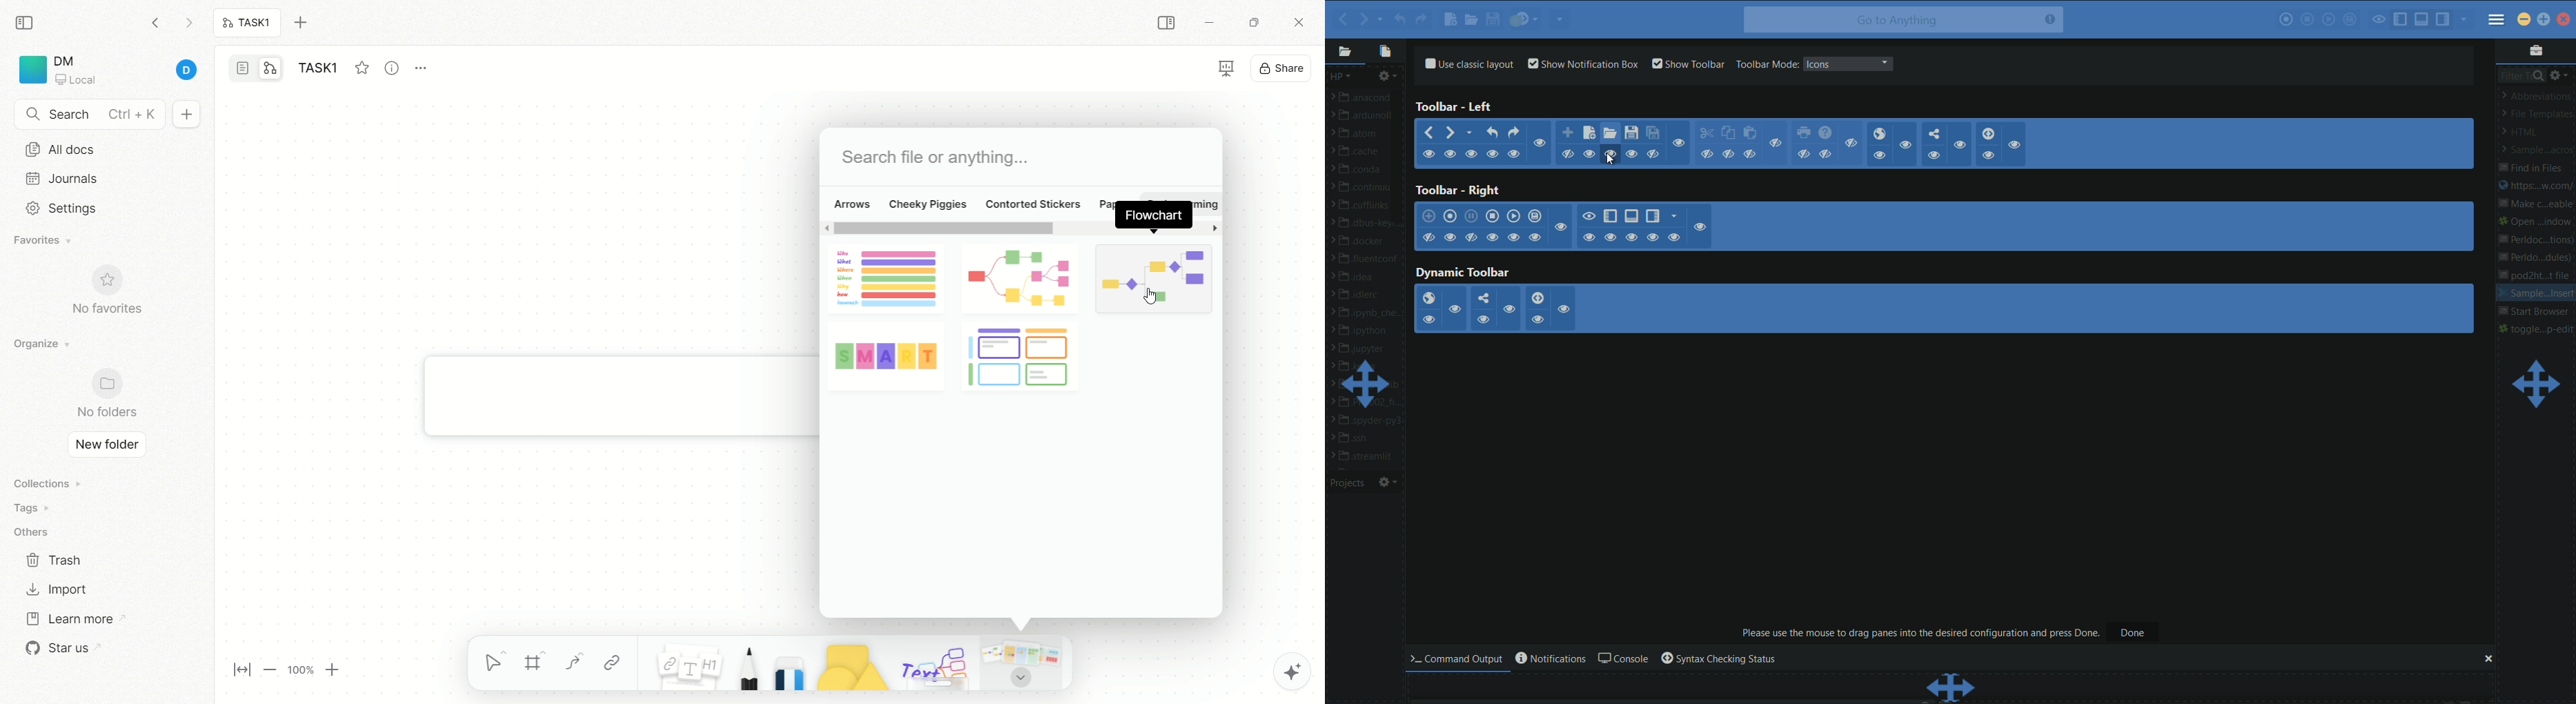 The width and height of the screenshot is (2576, 728). Describe the element at coordinates (1921, 632) in the screenshot. I see `Please use the mouse to drag panes into the desired configuration and press Done.` at that location.